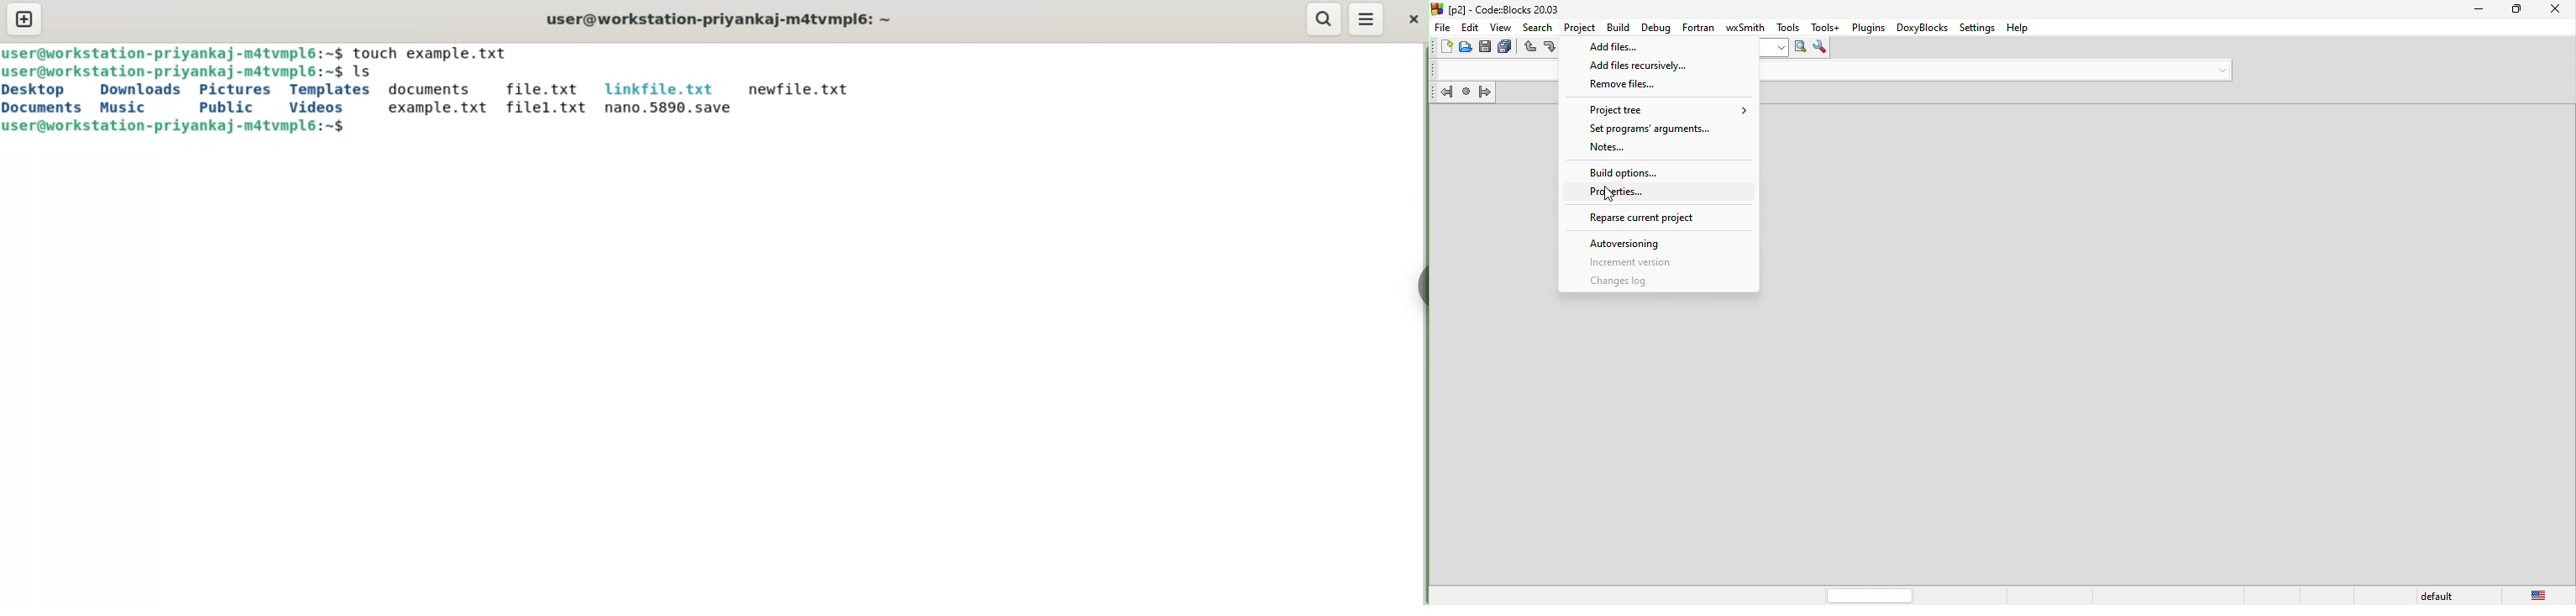 The image size is (2576, 616). I want to click on set programs arguments, so click(1657, 129).